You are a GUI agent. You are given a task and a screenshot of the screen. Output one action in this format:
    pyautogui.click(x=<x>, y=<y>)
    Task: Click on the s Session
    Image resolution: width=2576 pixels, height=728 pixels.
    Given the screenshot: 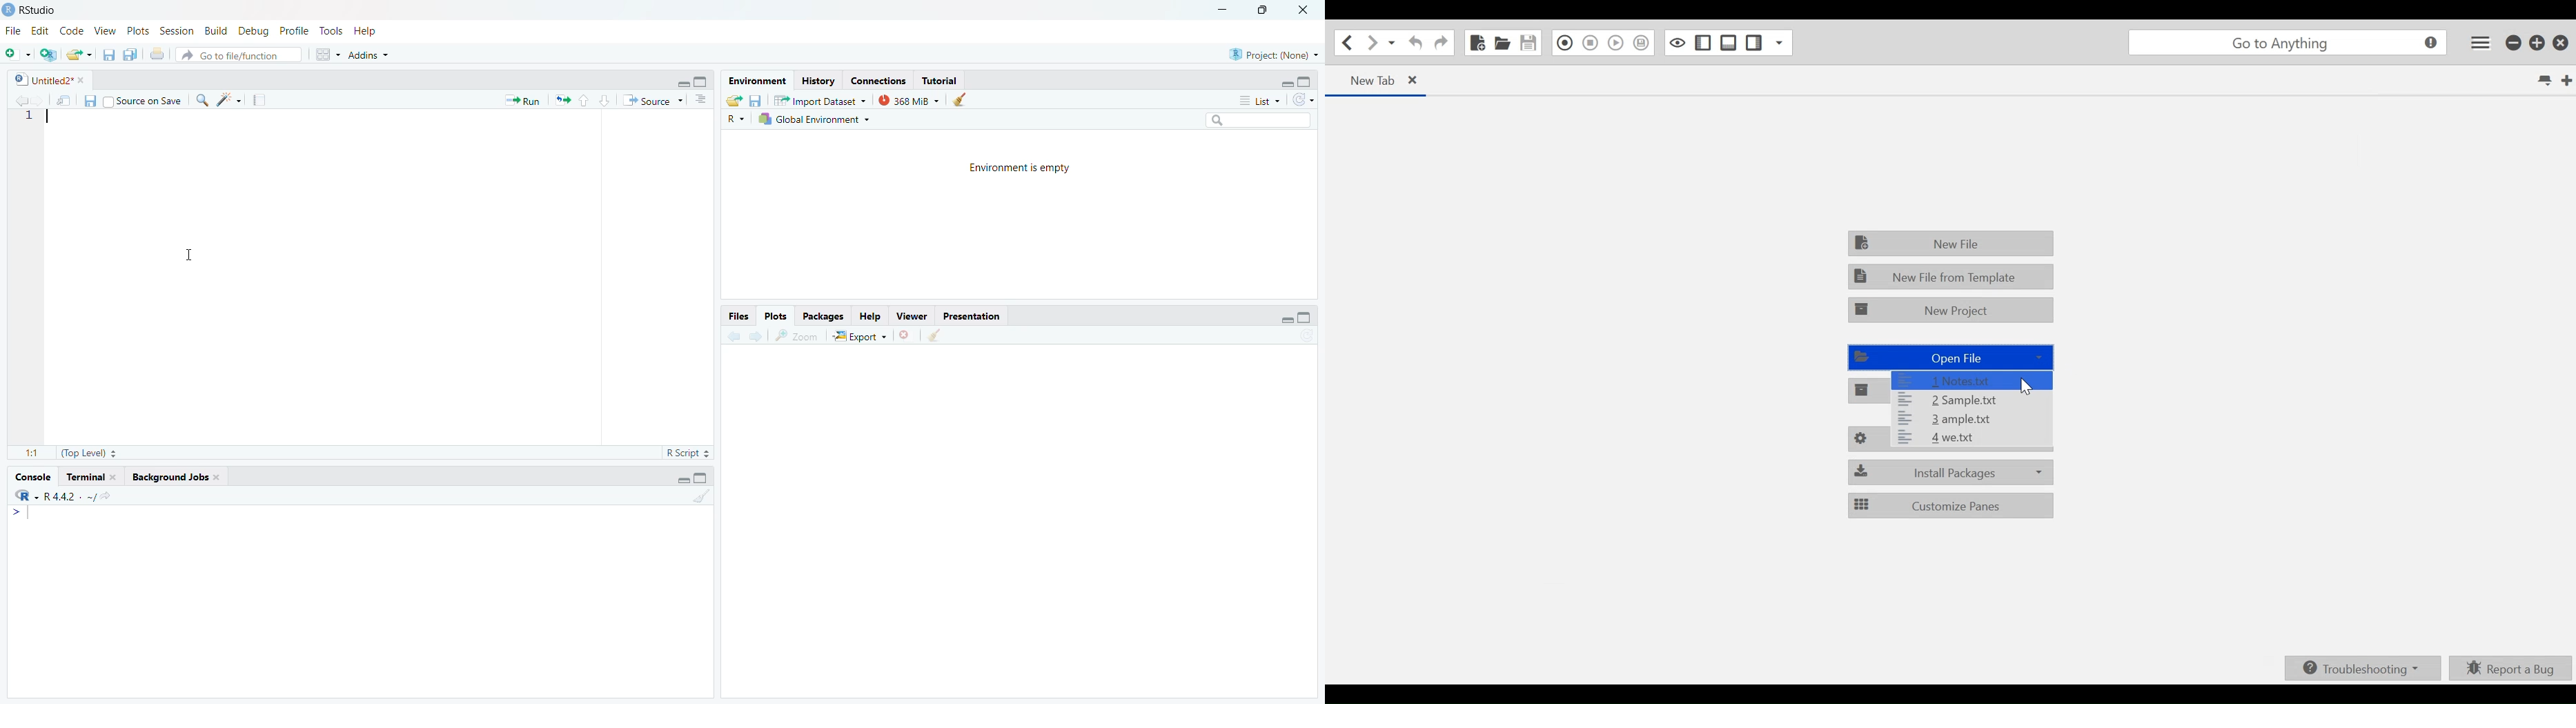 What is the action you would take?
    pyautogui.click(x=174, y=31)
    